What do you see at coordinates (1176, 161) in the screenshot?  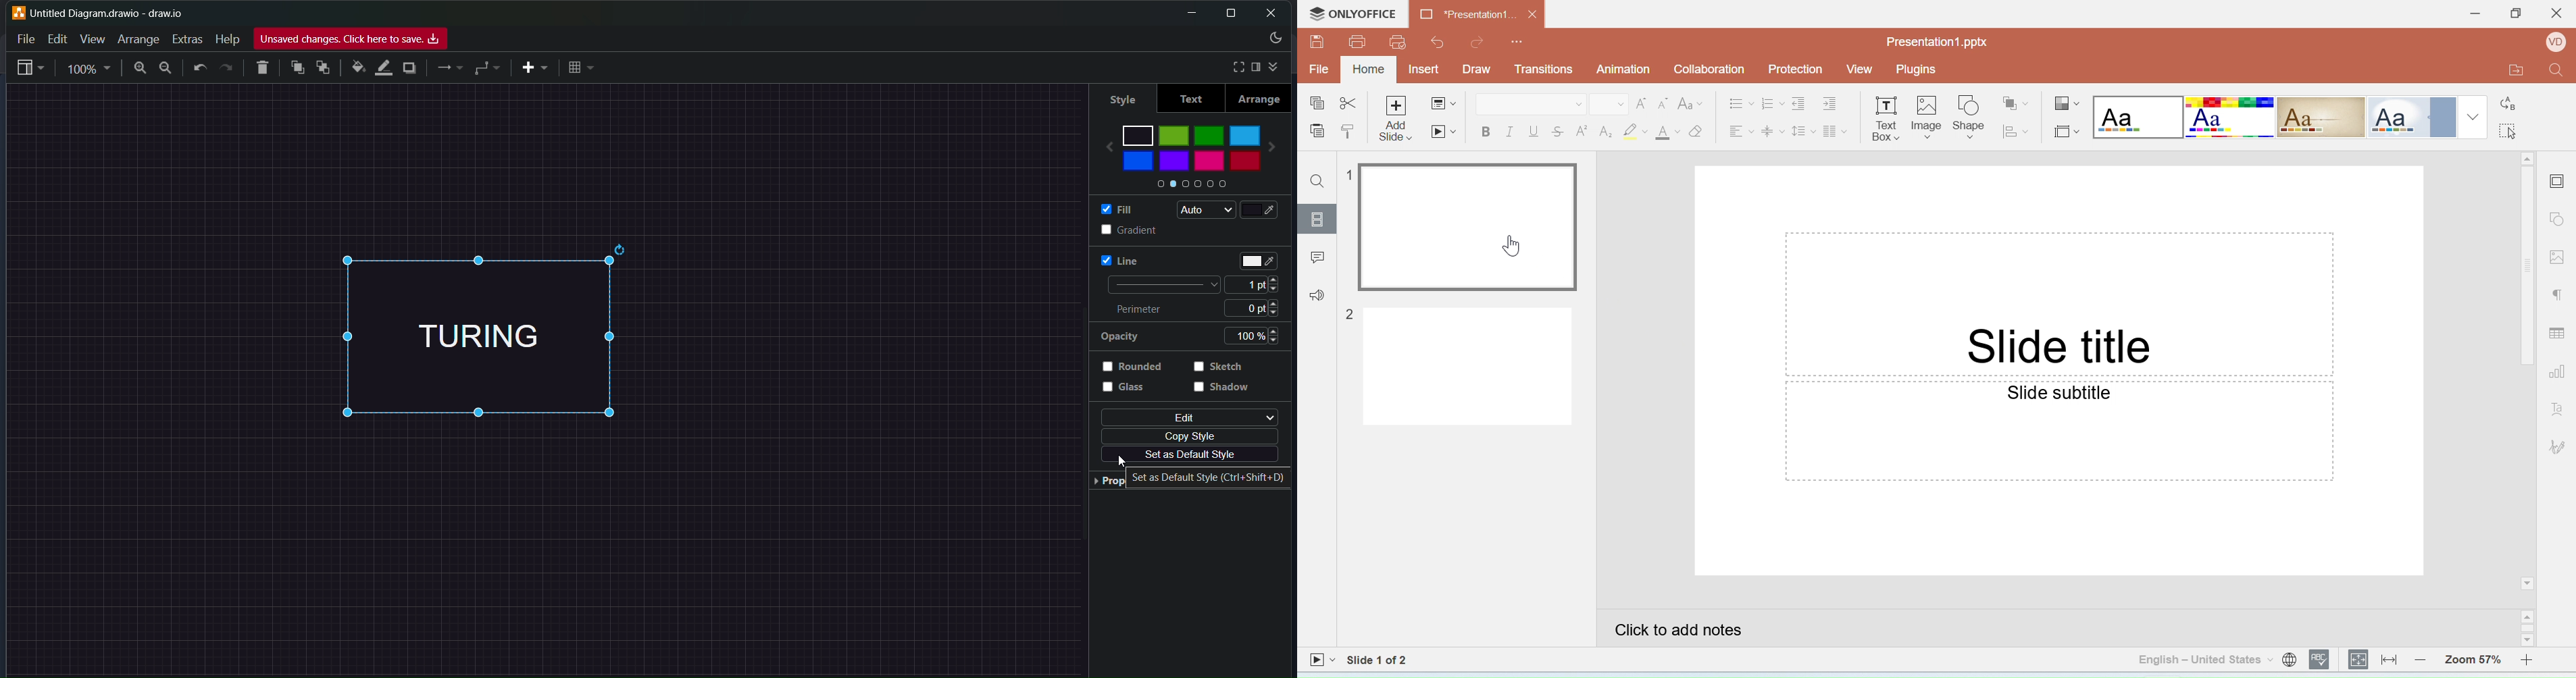 I see `purple` at bounding box center [1176, 161].